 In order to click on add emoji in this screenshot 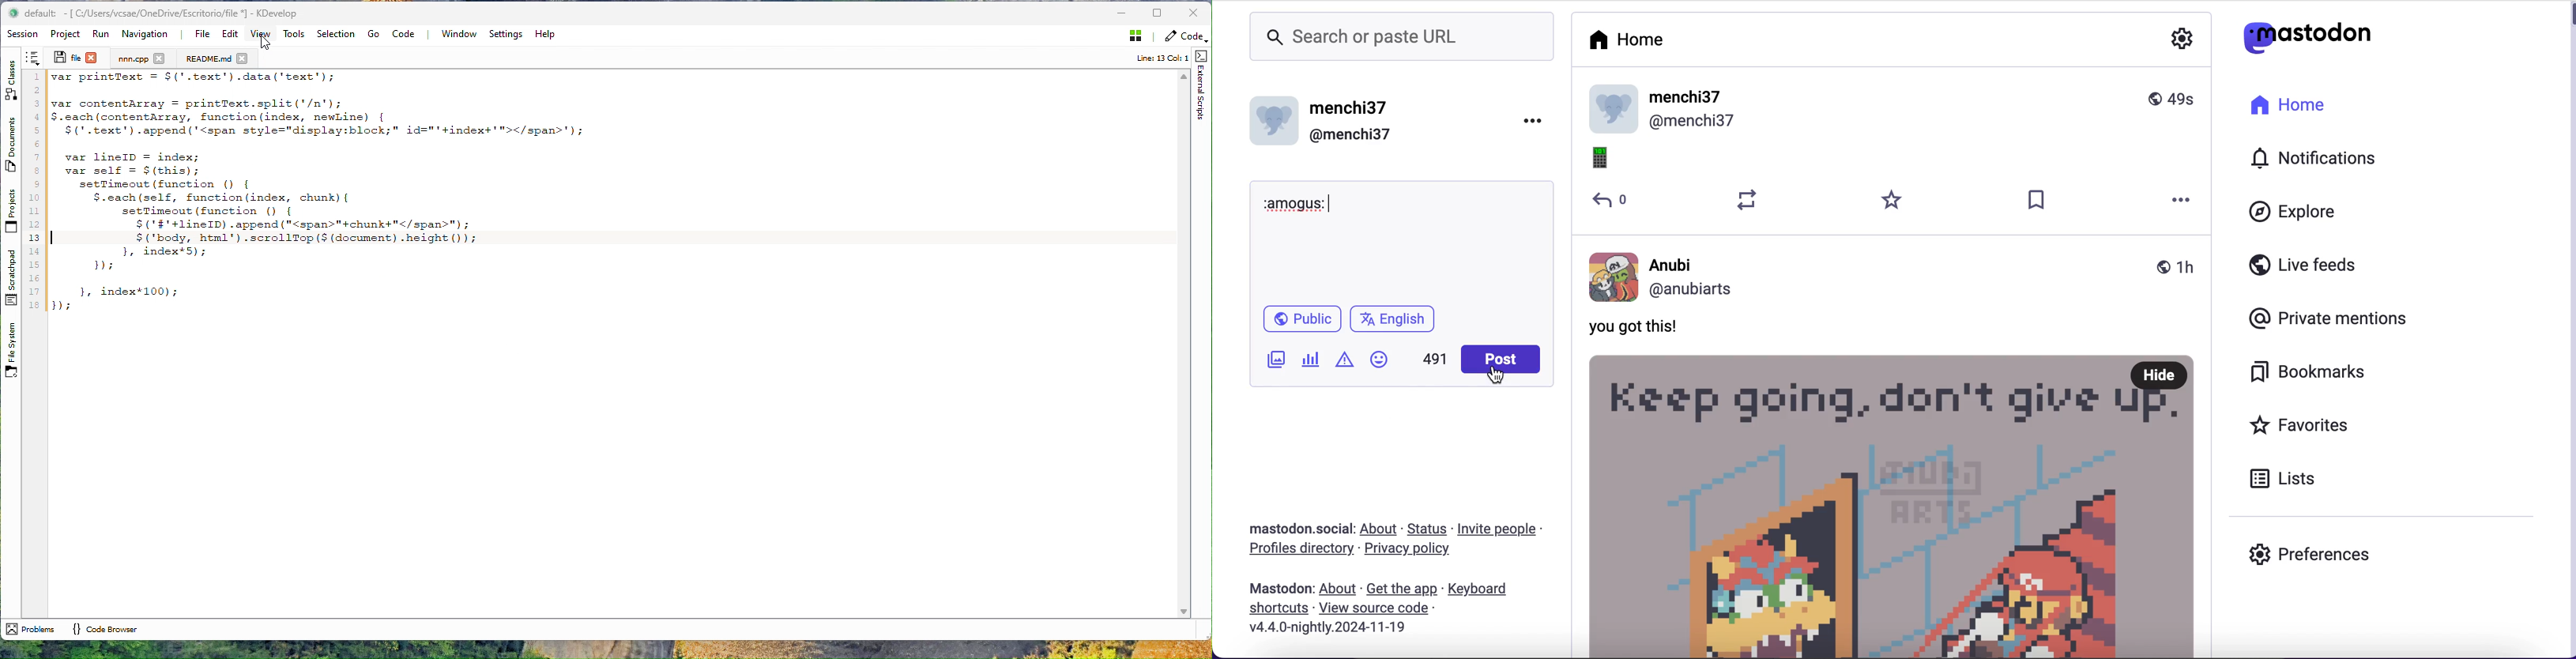, I will do `click(1379, 354)`.